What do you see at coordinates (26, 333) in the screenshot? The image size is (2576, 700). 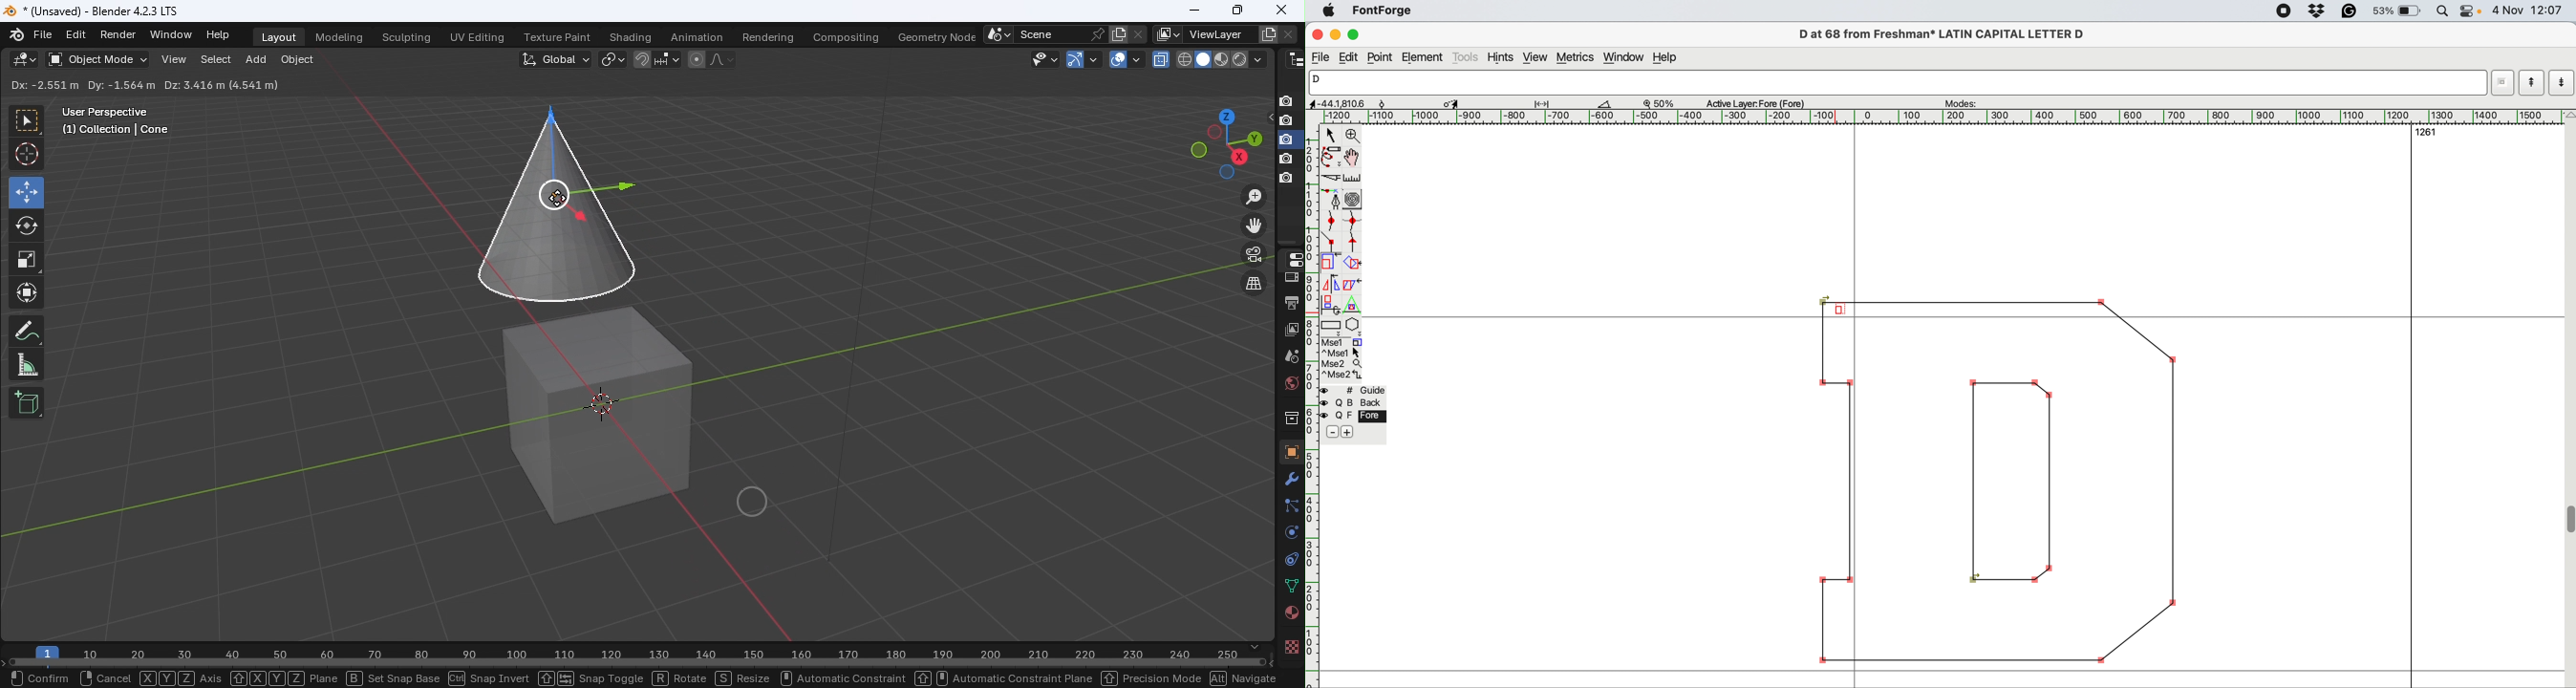 I see `Annotate` at bounding box center [26, 333].